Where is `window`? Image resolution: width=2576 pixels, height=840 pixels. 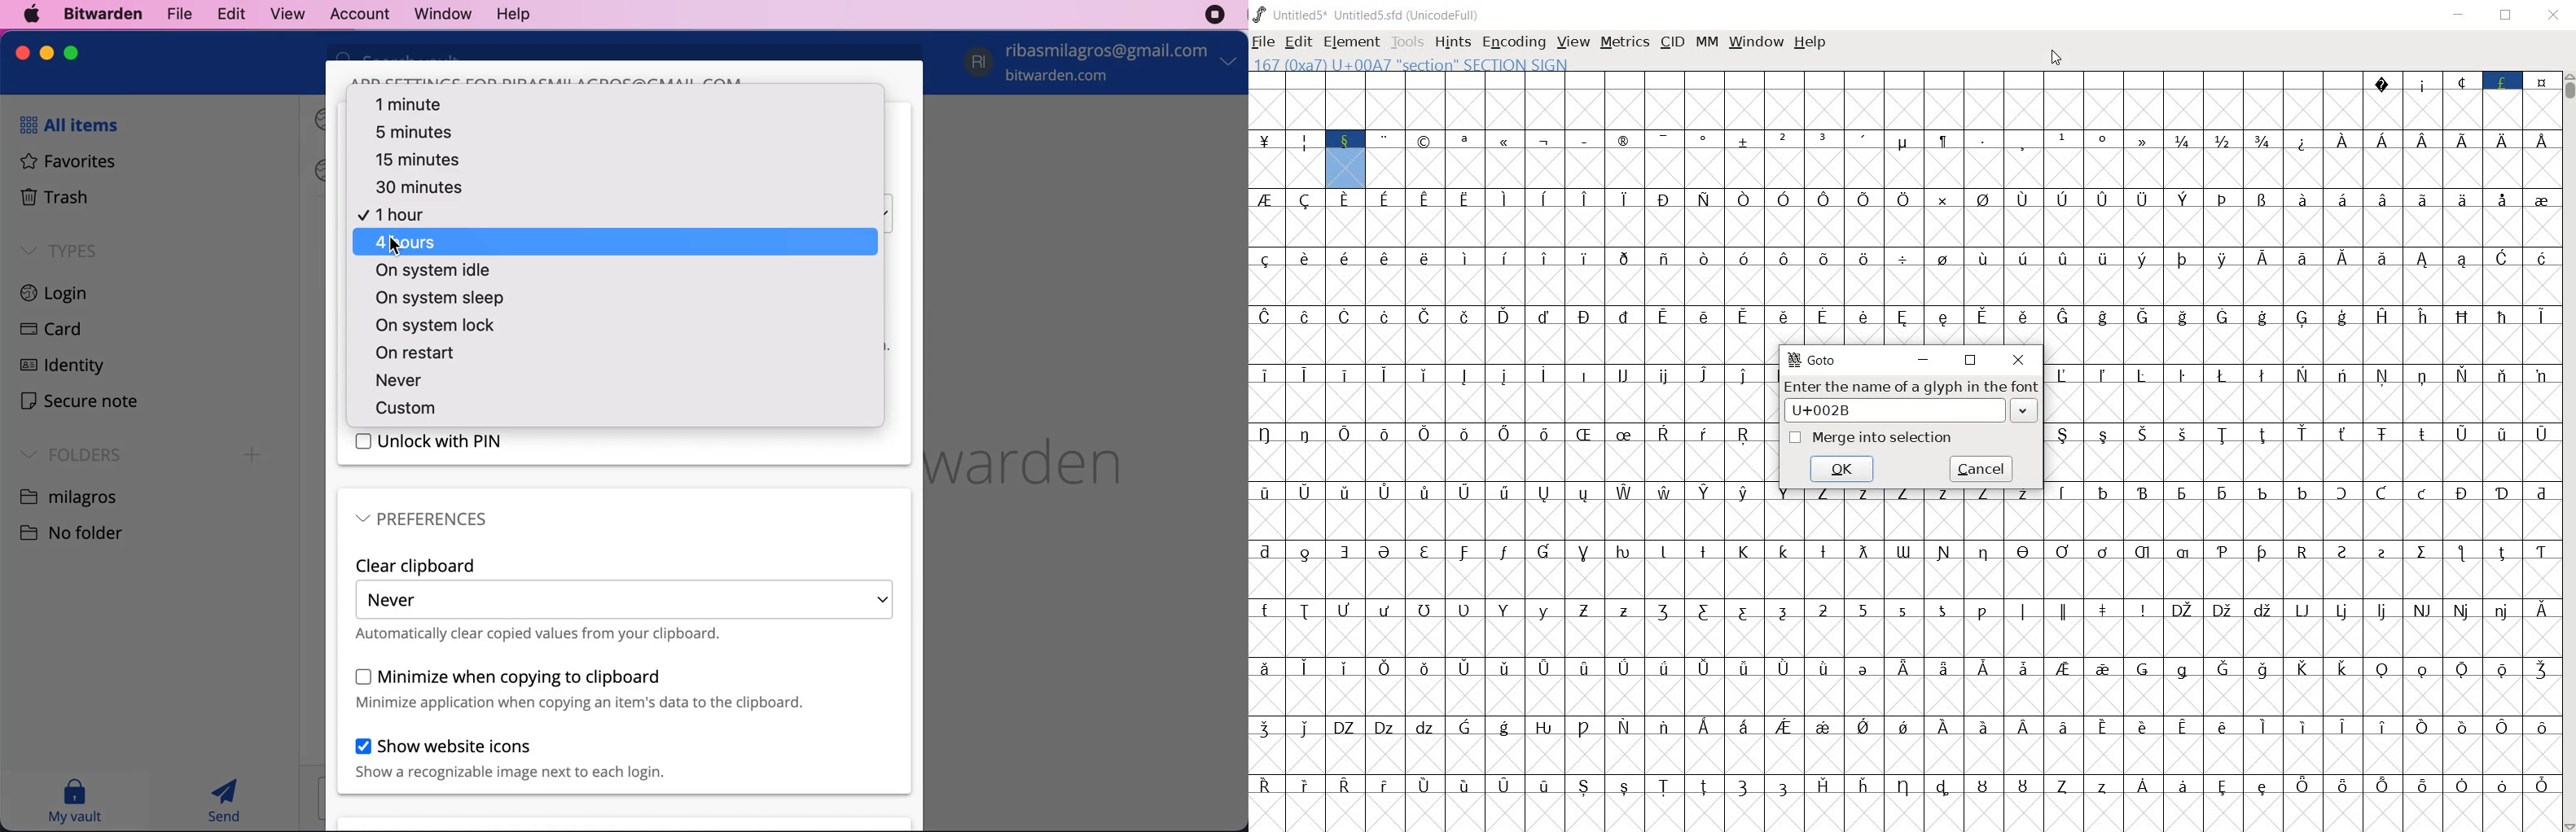 window is located at coordinates (436, 14).